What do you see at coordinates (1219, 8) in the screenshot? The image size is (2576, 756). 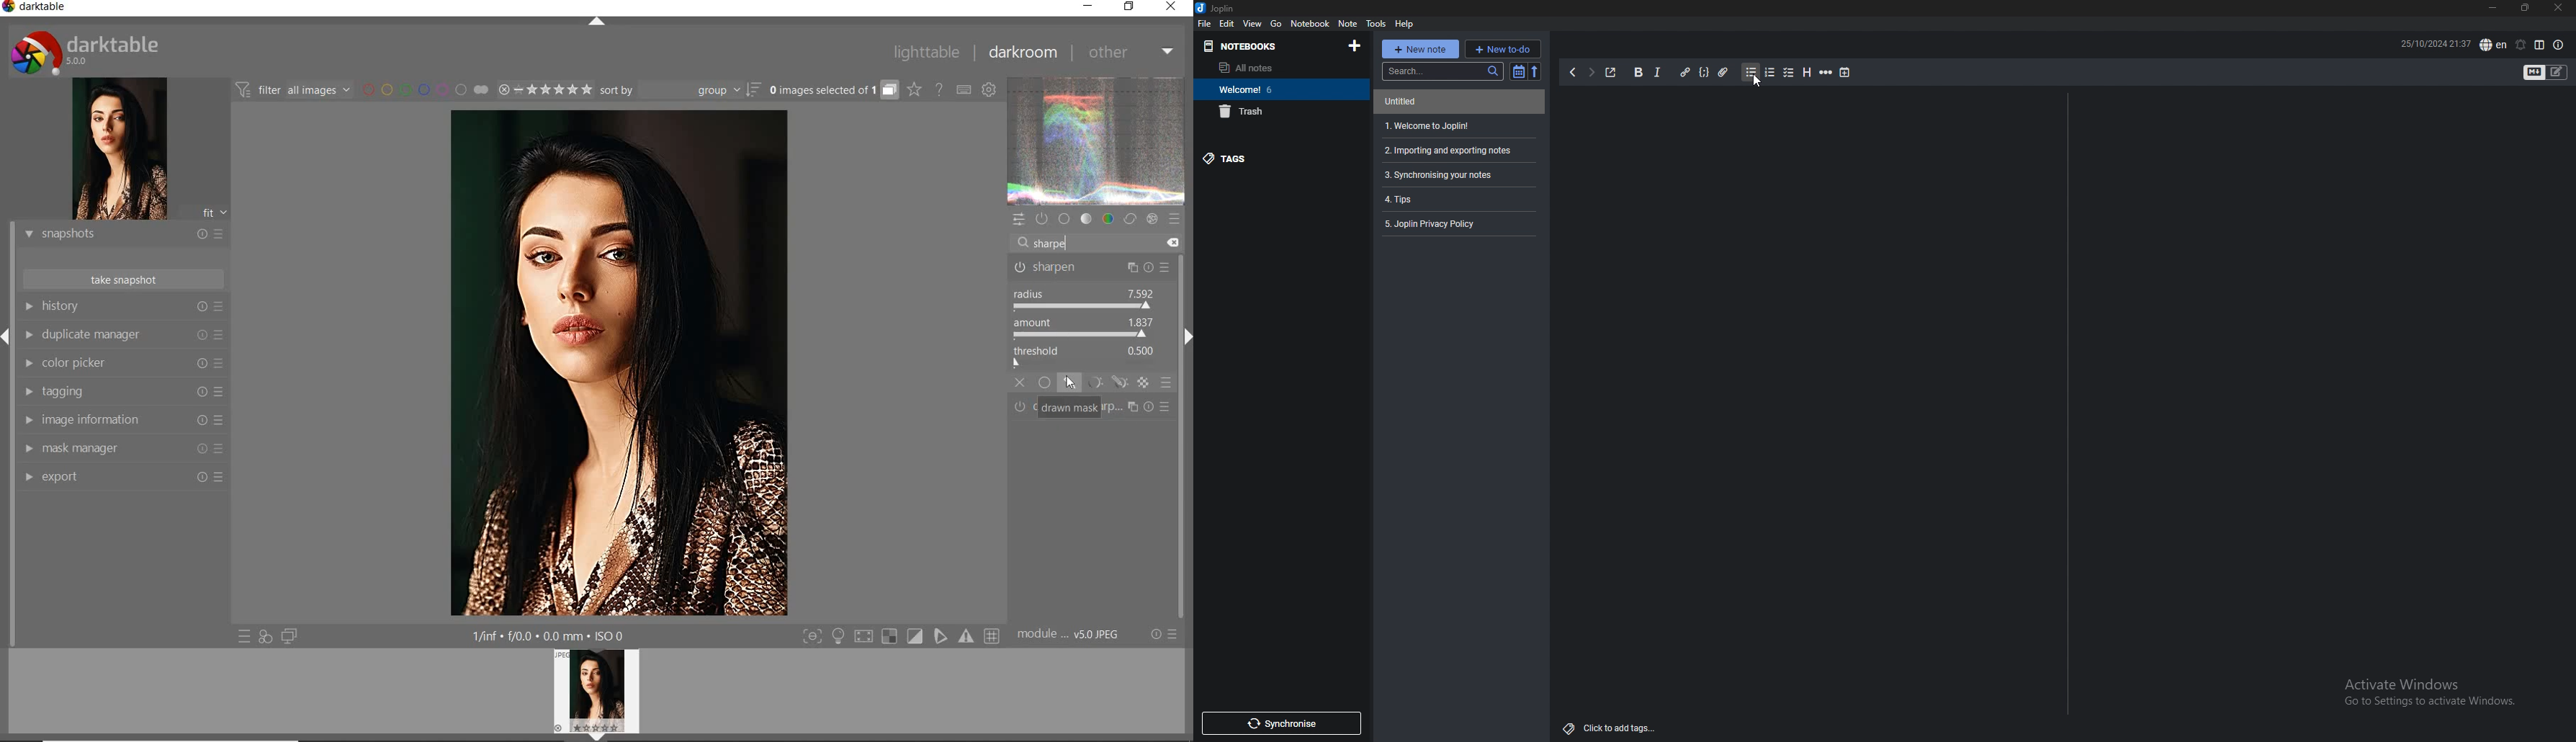 I see `Joplin` at bounding box center [1219, 8].